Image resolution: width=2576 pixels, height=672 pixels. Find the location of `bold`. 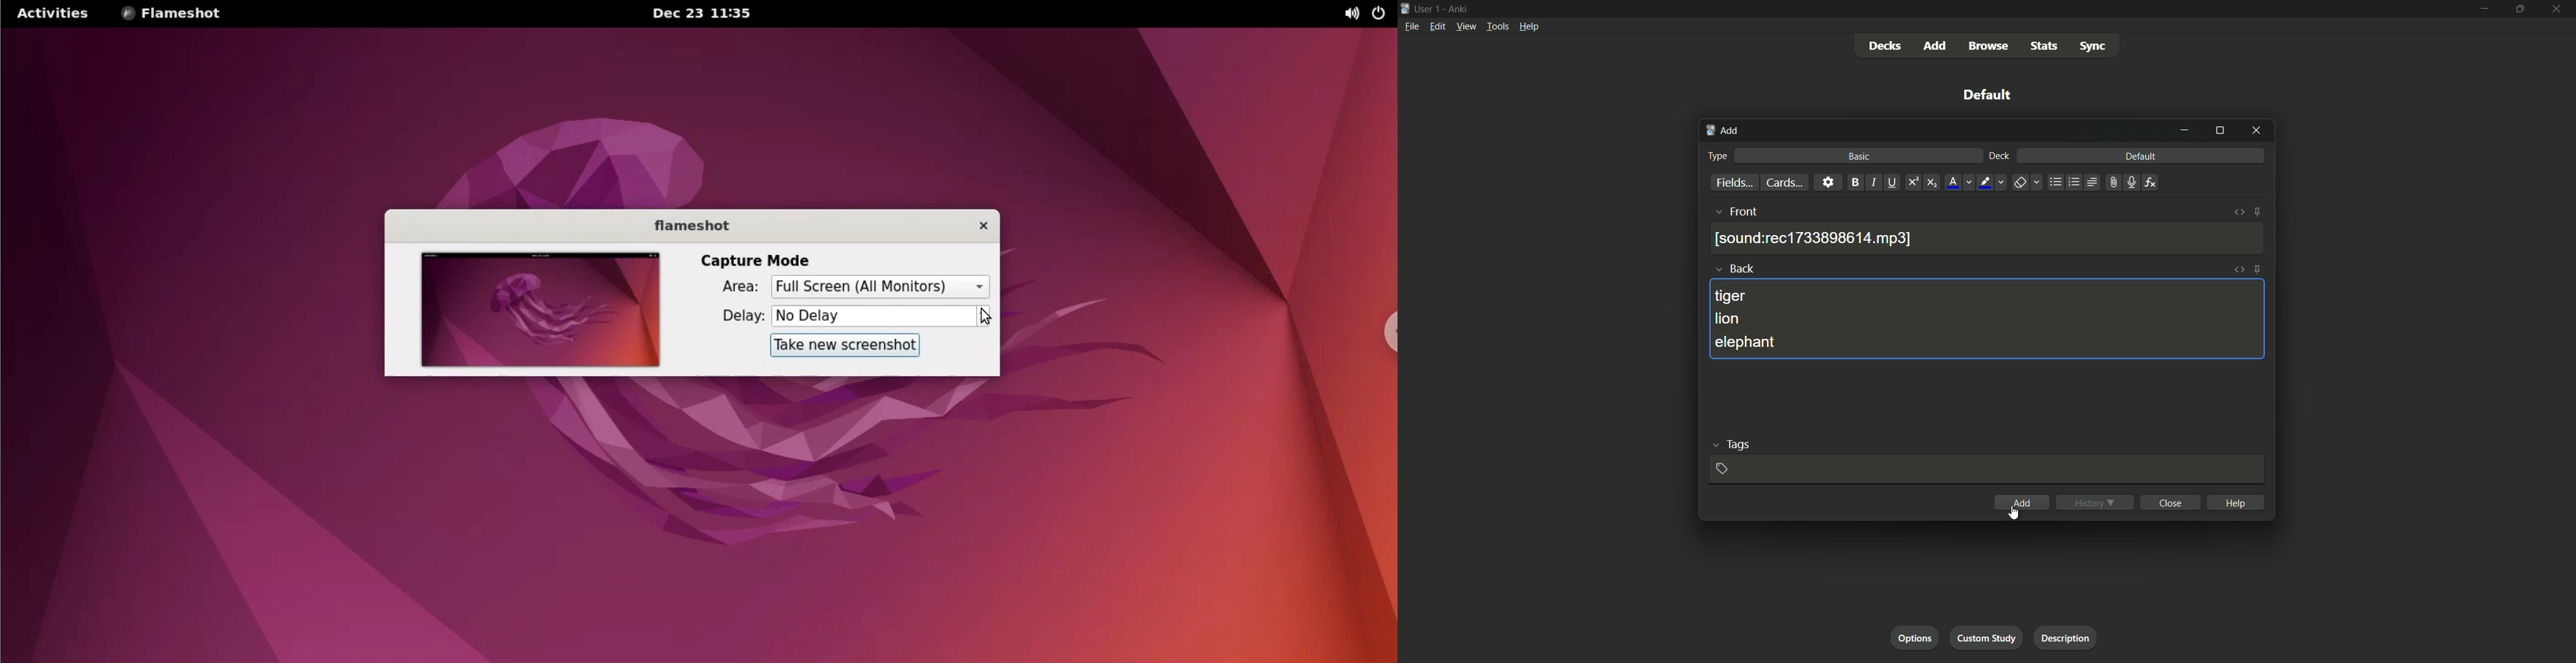

bold is located at coordinates (1853, 182).